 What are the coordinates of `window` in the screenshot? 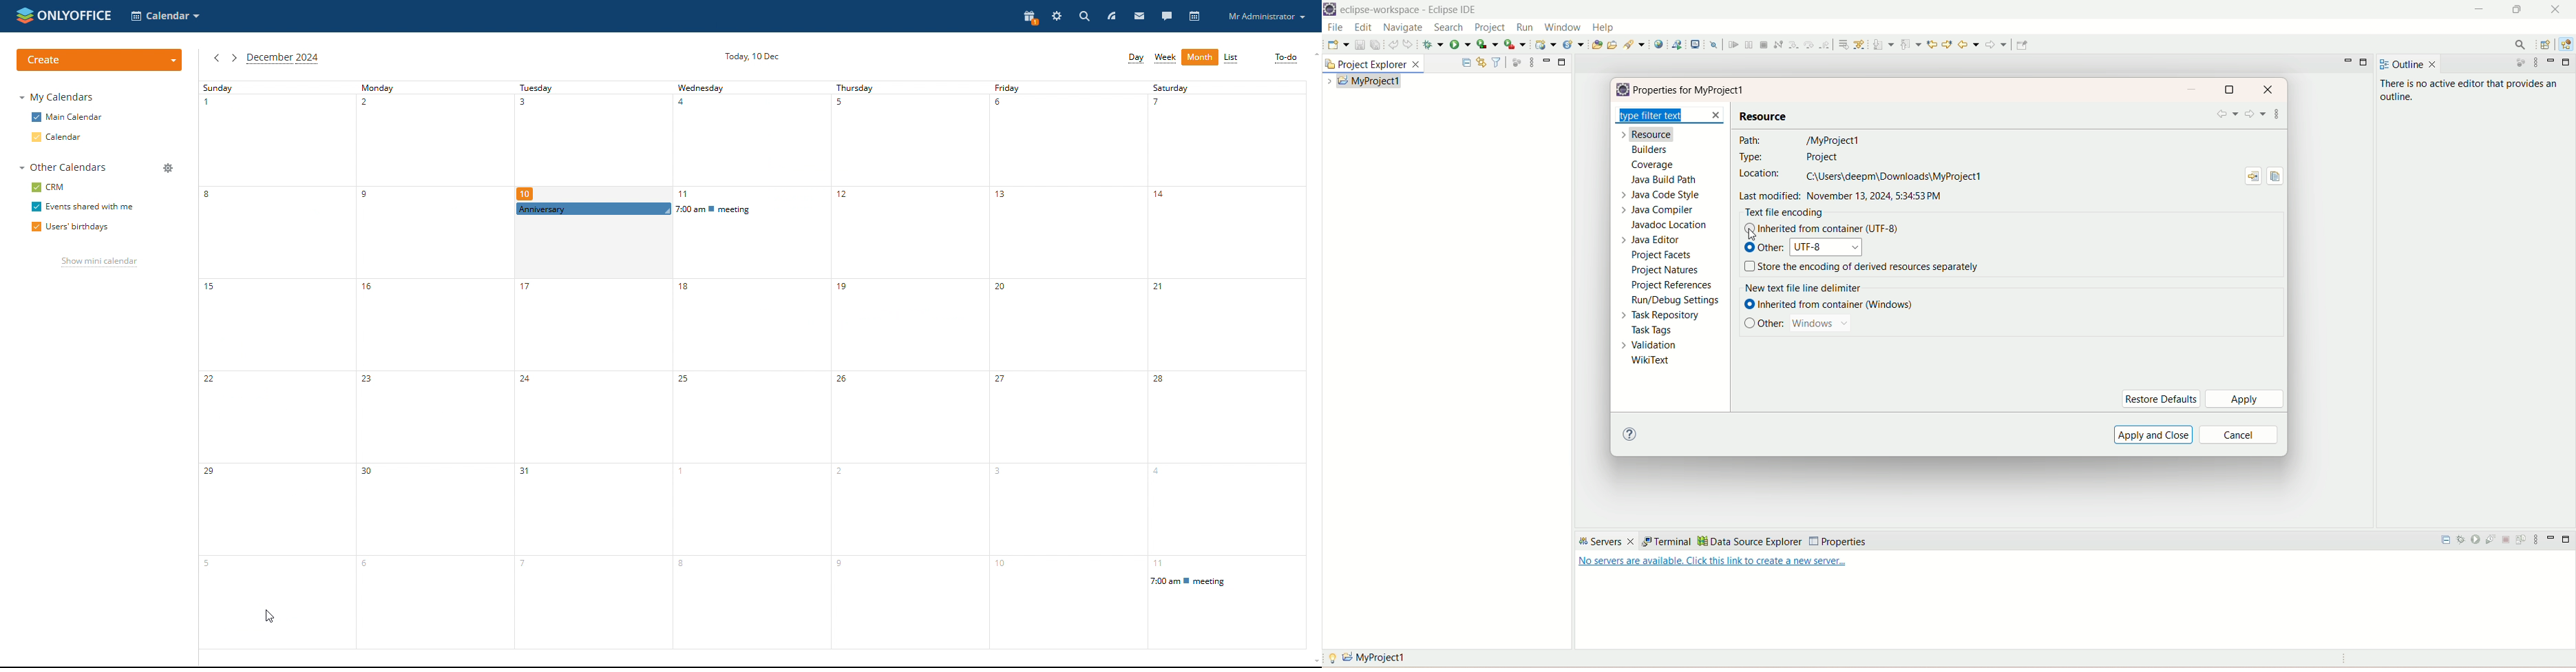 It's located at (1564, 27).